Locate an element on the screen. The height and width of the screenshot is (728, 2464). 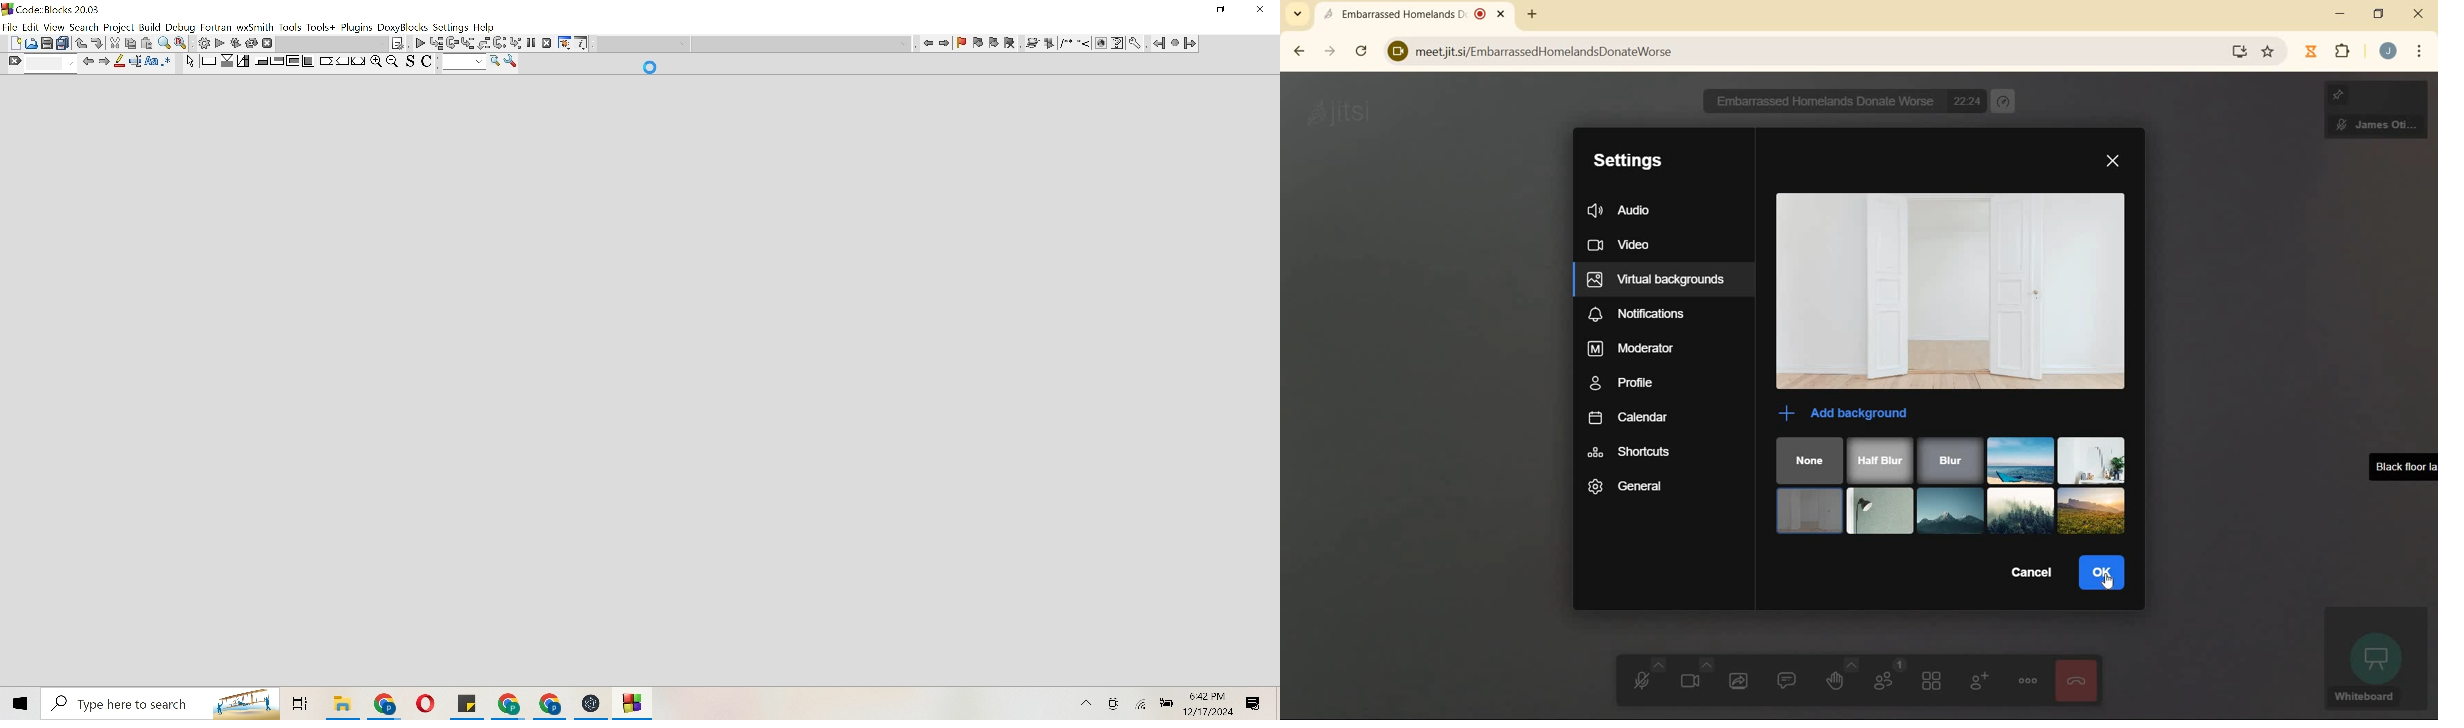
profile is located at coordinates (1623, 382).